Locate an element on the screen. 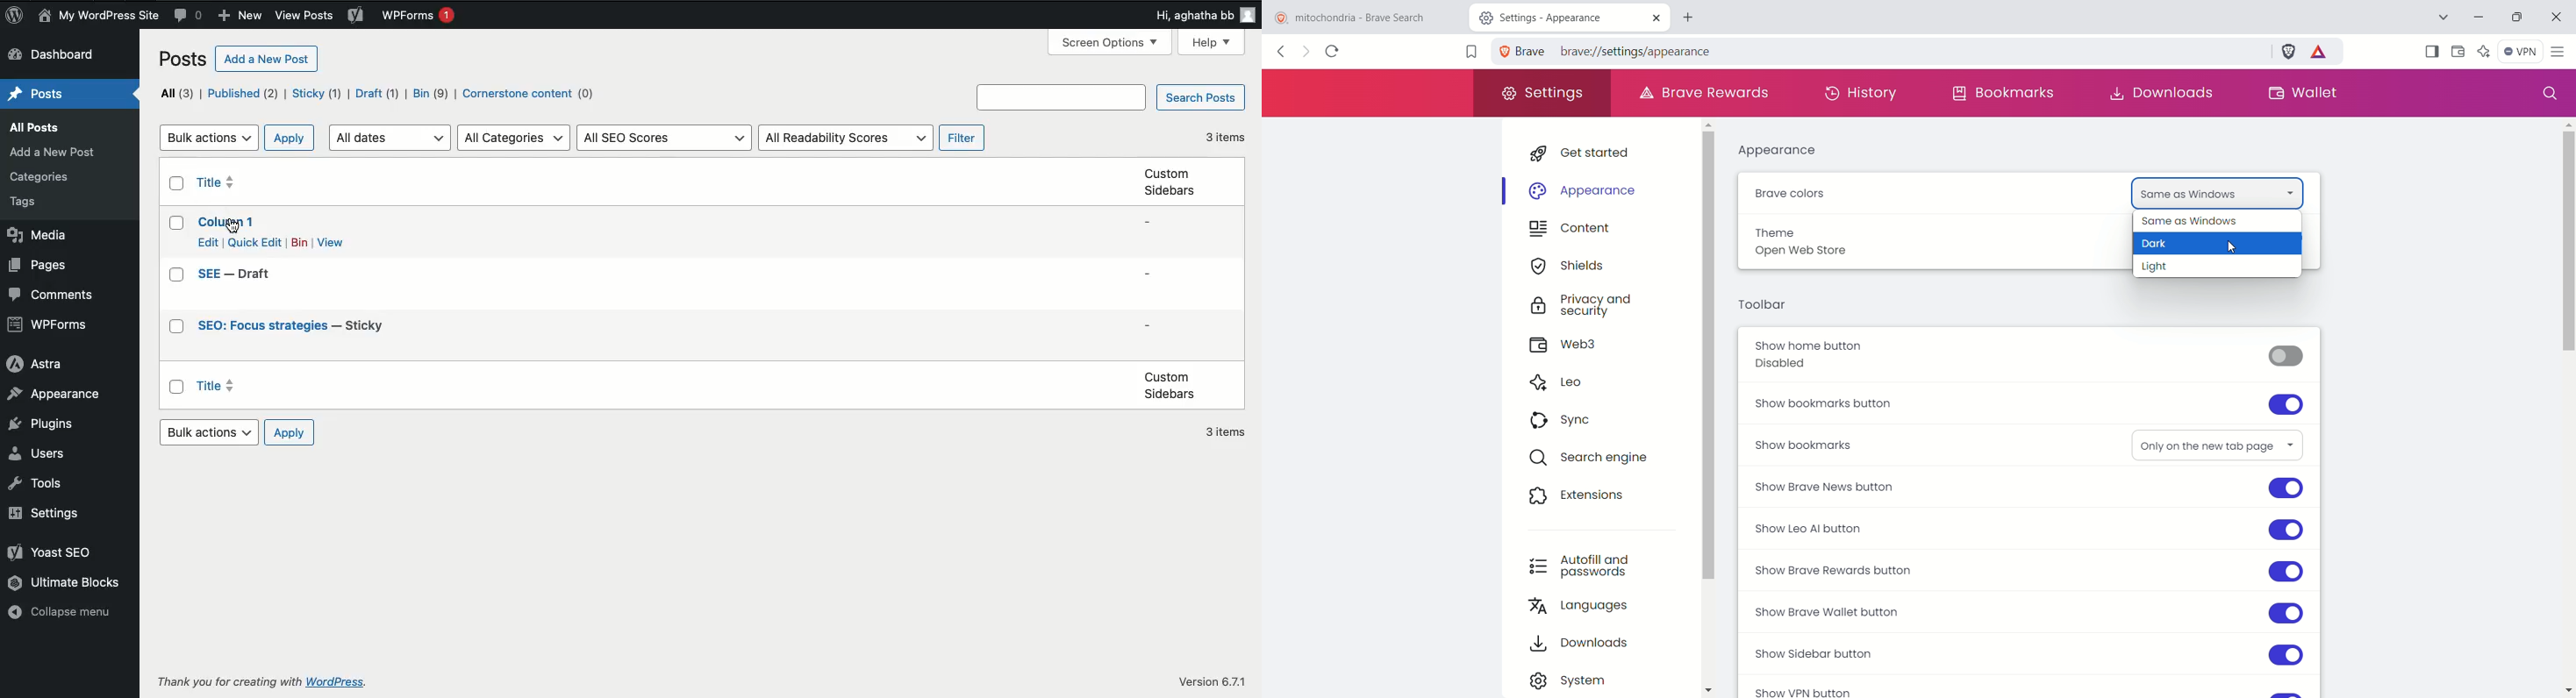 This screenshot has width=2576, height=700. Custom sidebars is located at coordinates (1170, 182).